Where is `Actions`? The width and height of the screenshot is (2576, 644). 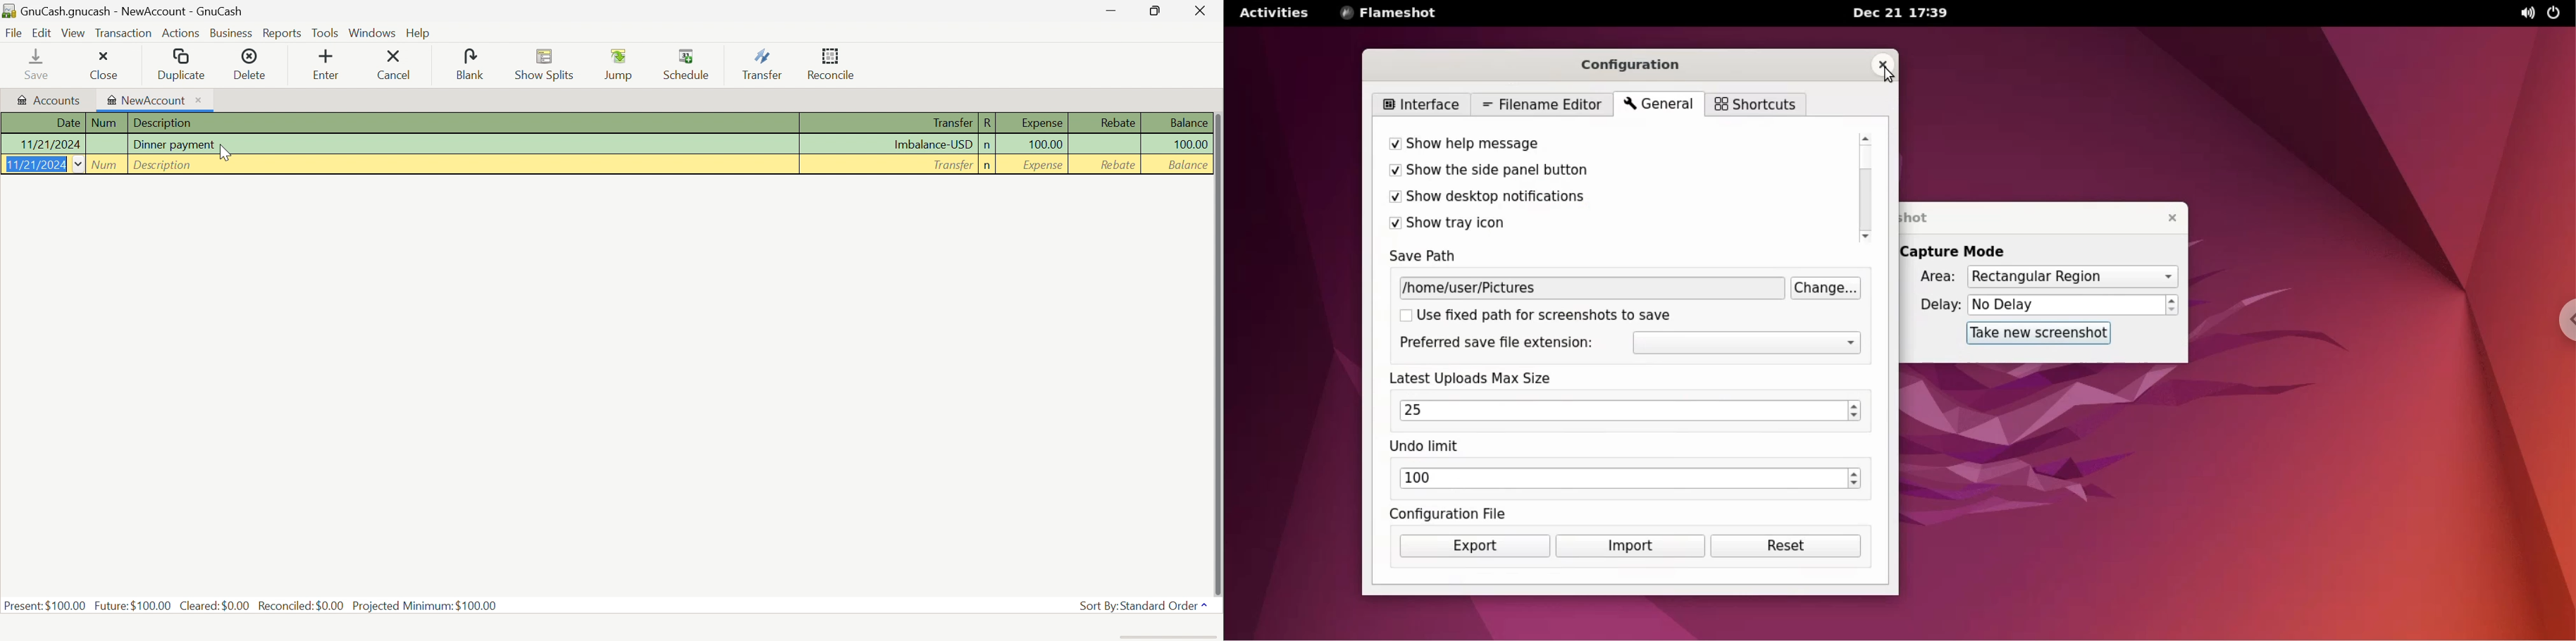 Actions is located at coordinates (181, 33).